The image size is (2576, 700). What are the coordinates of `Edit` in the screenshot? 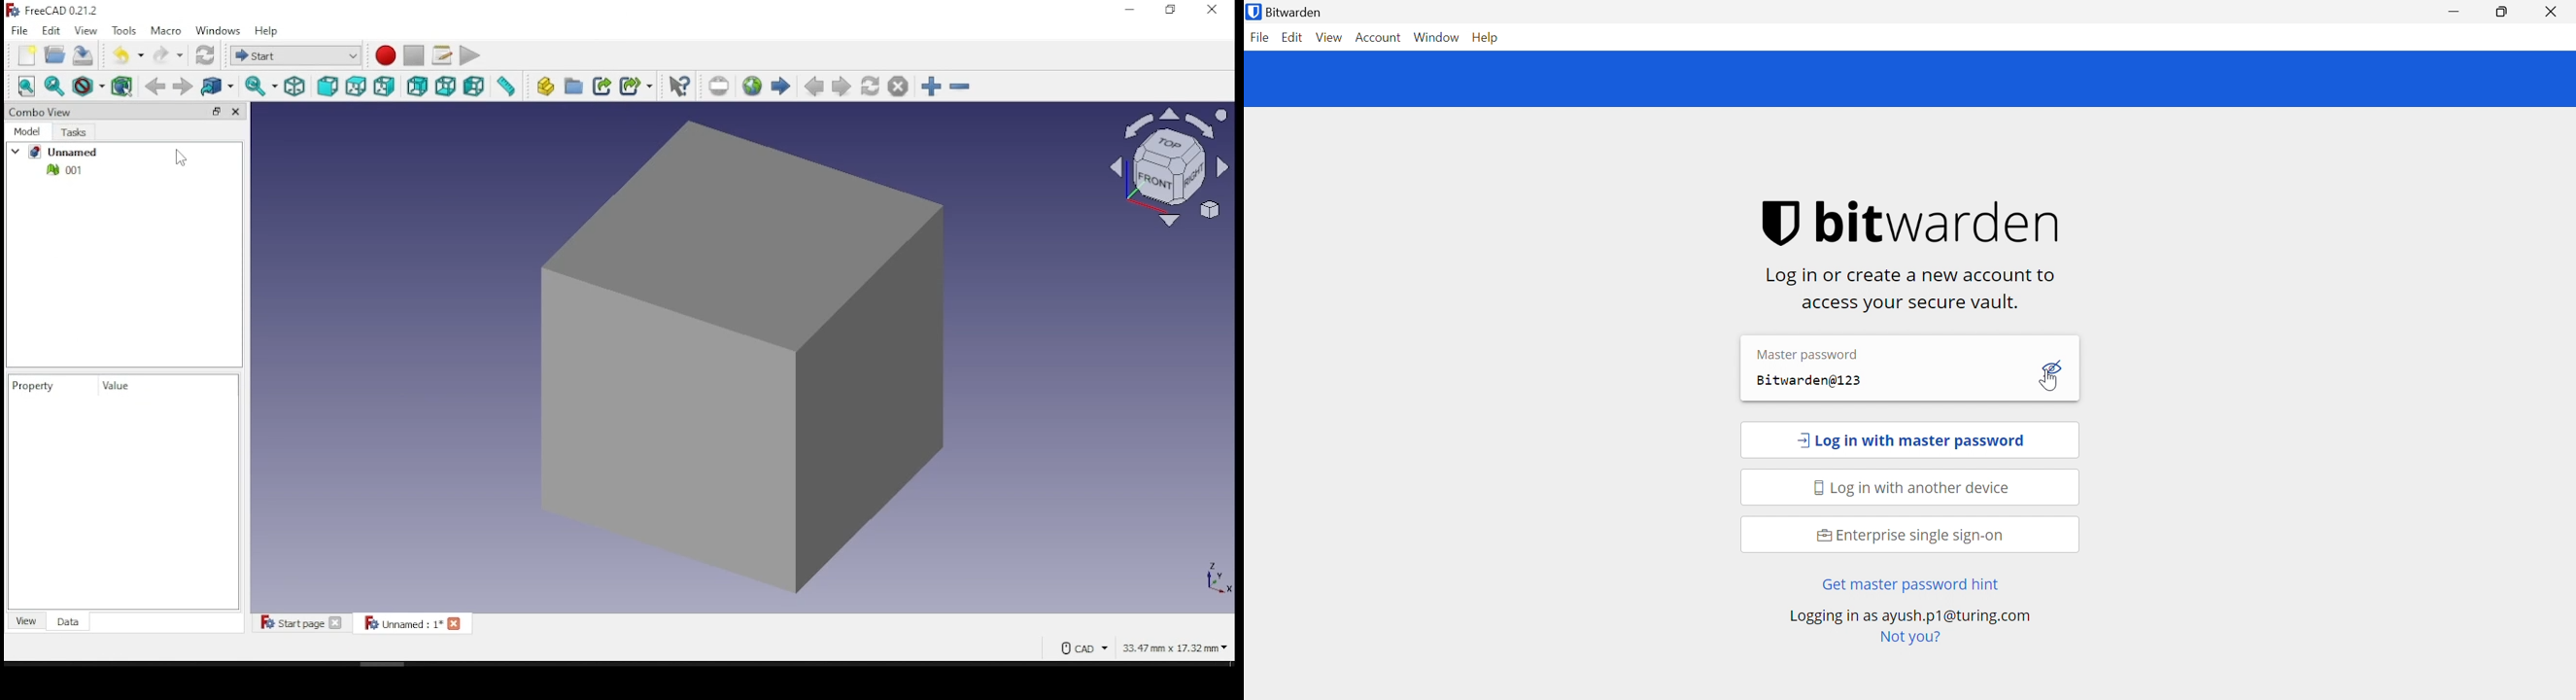 It's located at (1294, 38).